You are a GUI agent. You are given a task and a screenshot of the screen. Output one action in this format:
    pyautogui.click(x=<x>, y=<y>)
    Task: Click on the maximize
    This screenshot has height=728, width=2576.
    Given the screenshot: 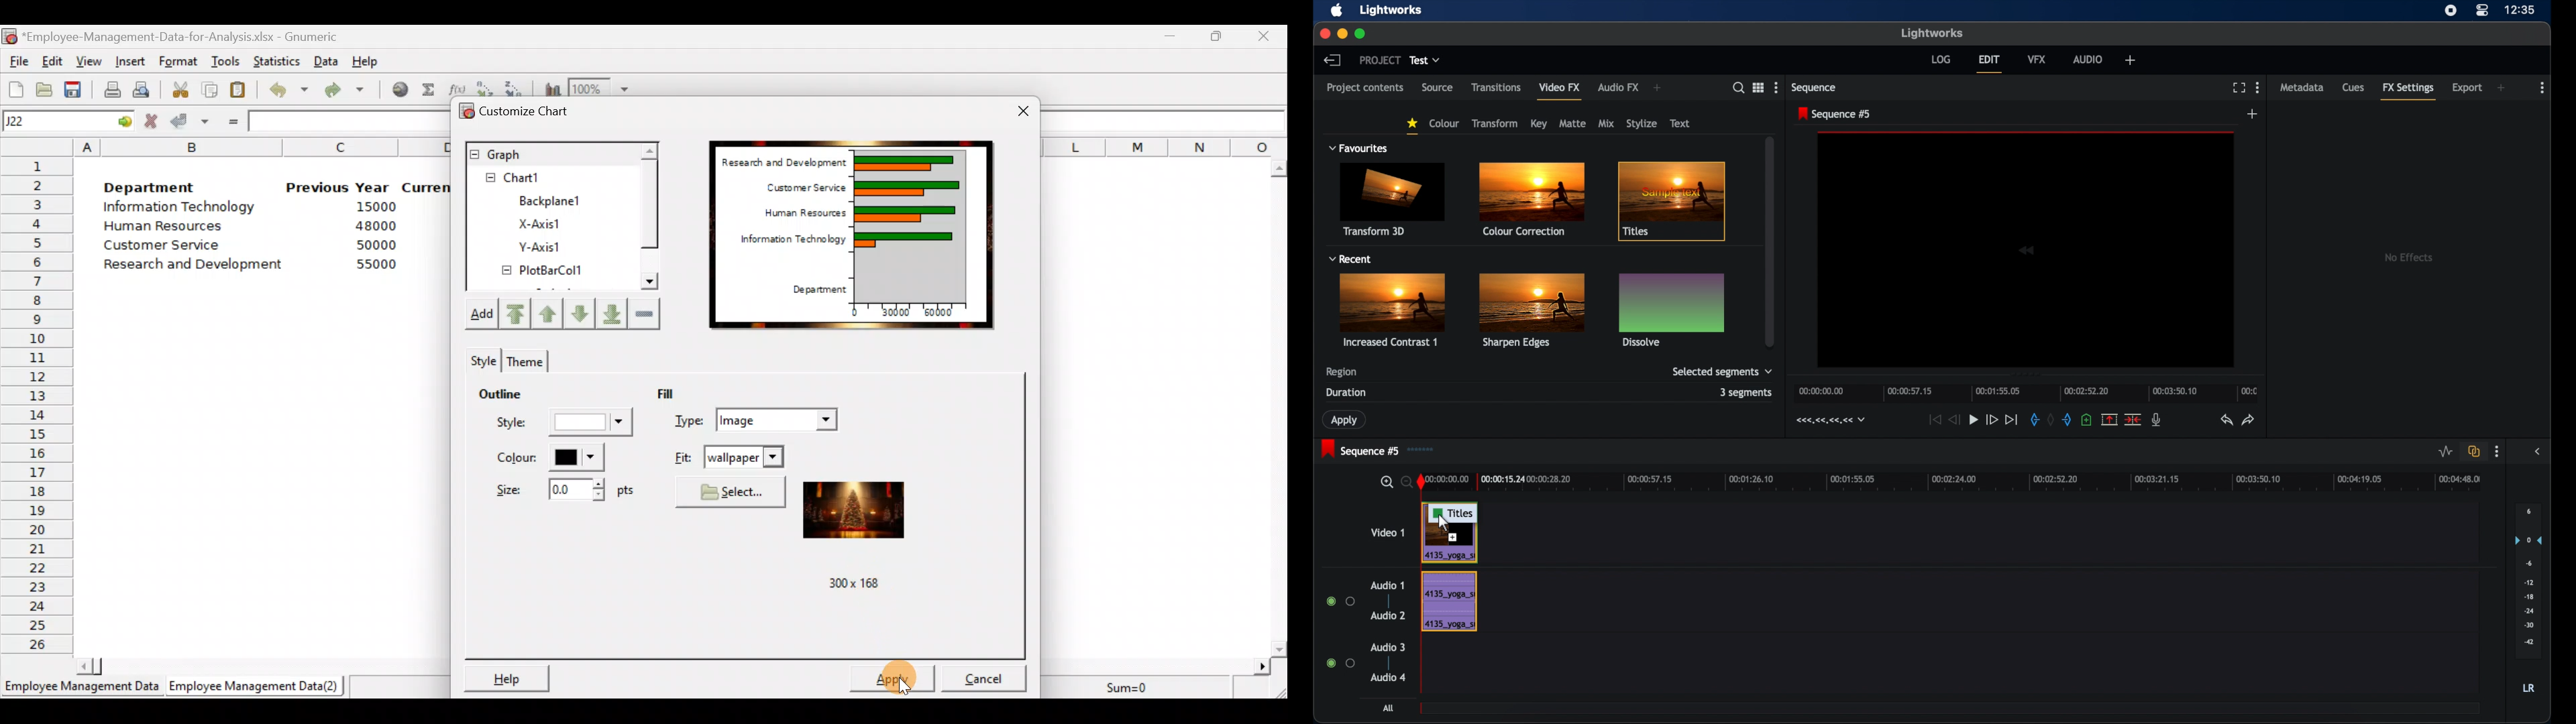 What is the action you would take?
    pyautogui.click(x=1362, y=34)
    